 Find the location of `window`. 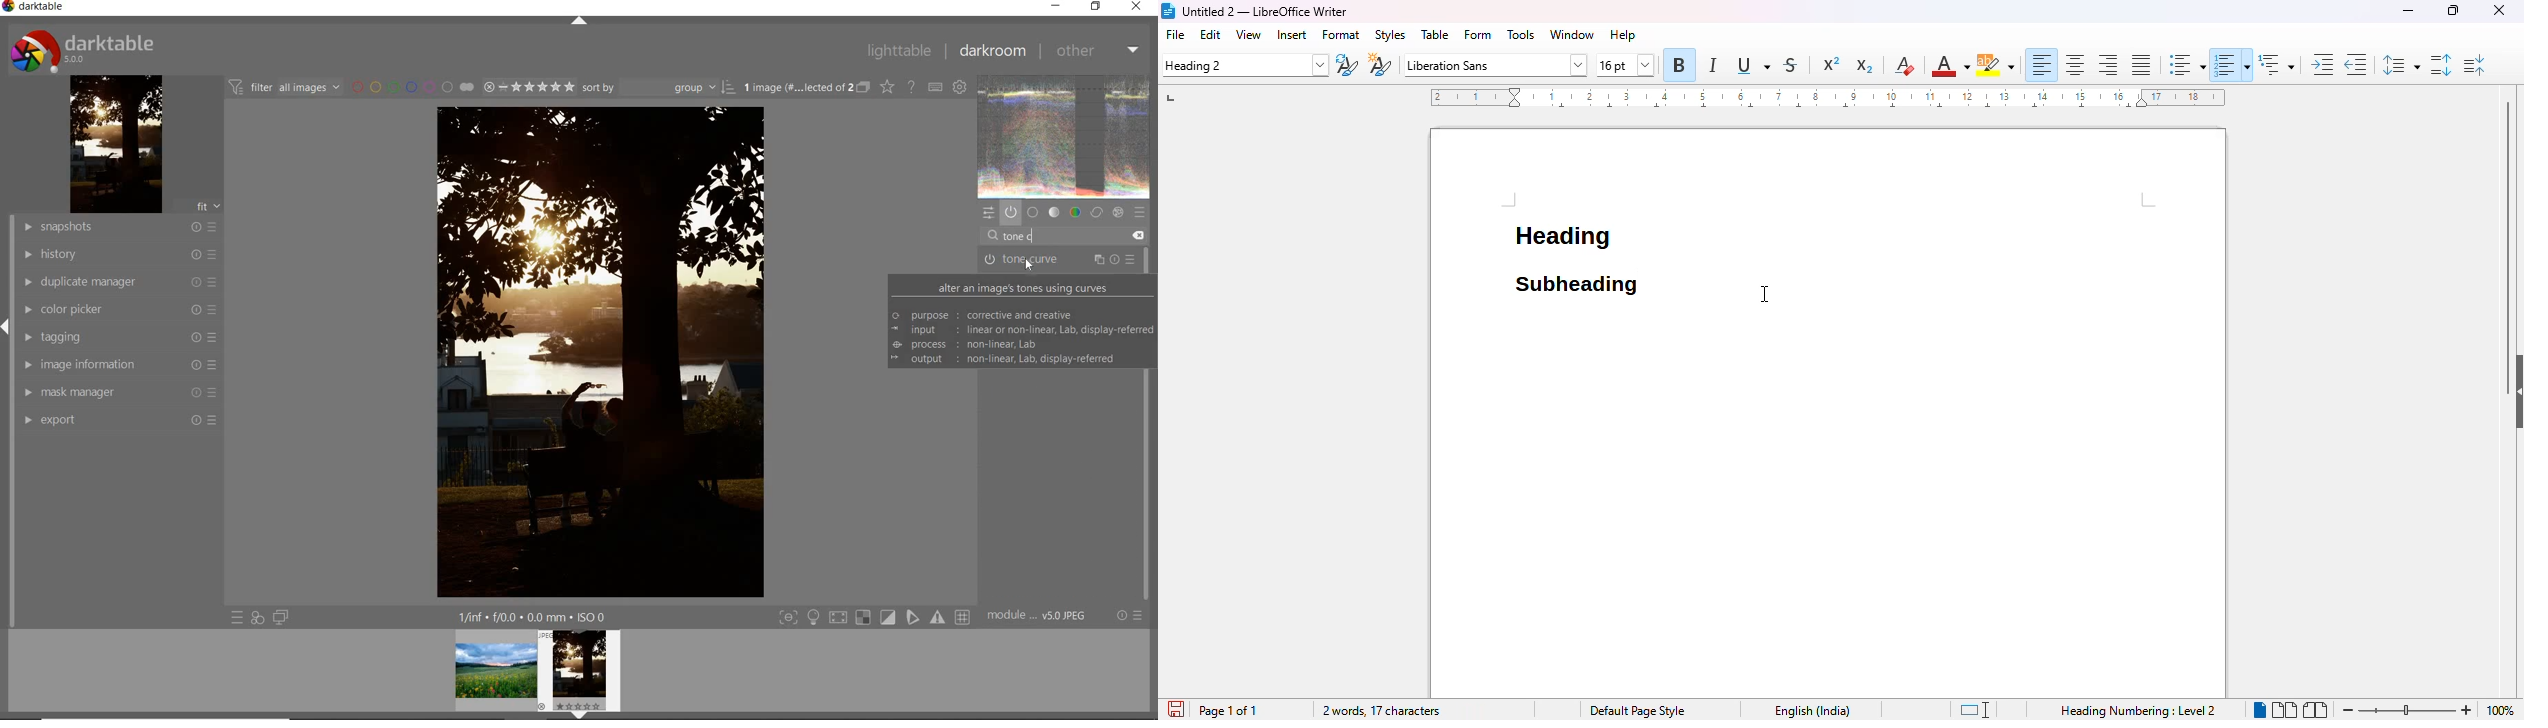

window is located at coordinates (1573, 34).